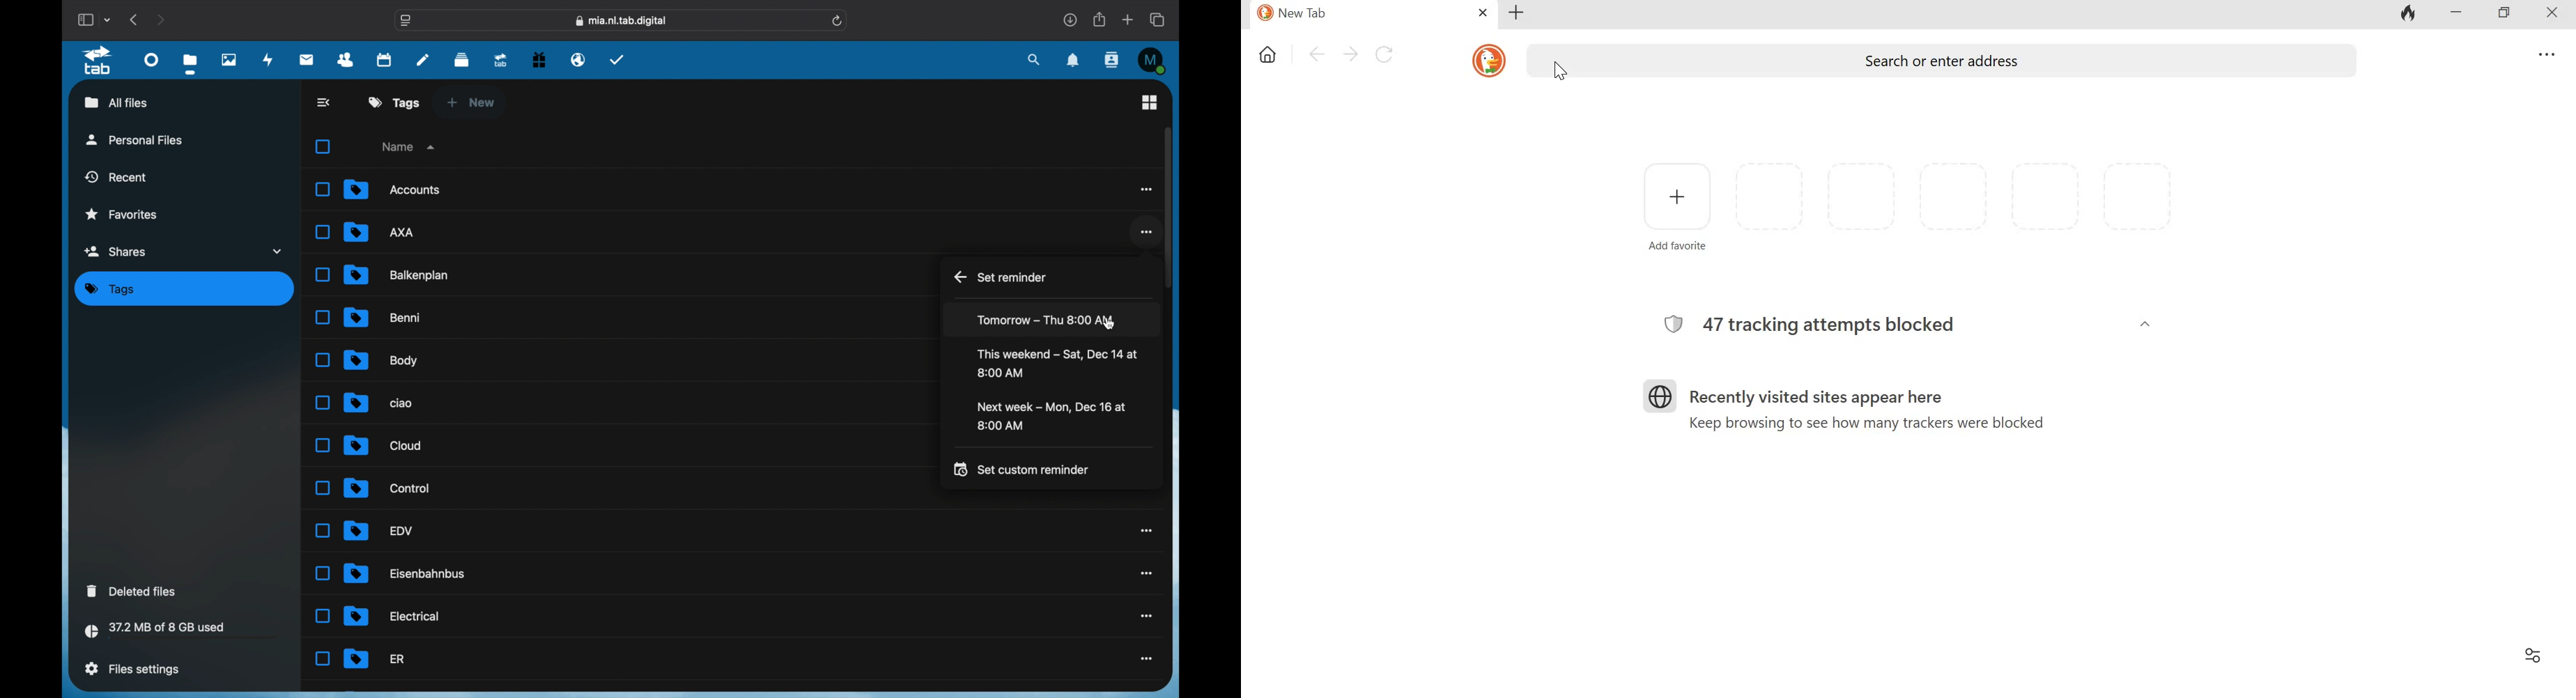 Image resolution: width=2576 pixels, height=700 pixels. Describe the element at coordinates (182, 632) in the screenshot. I see `storage` at that location.